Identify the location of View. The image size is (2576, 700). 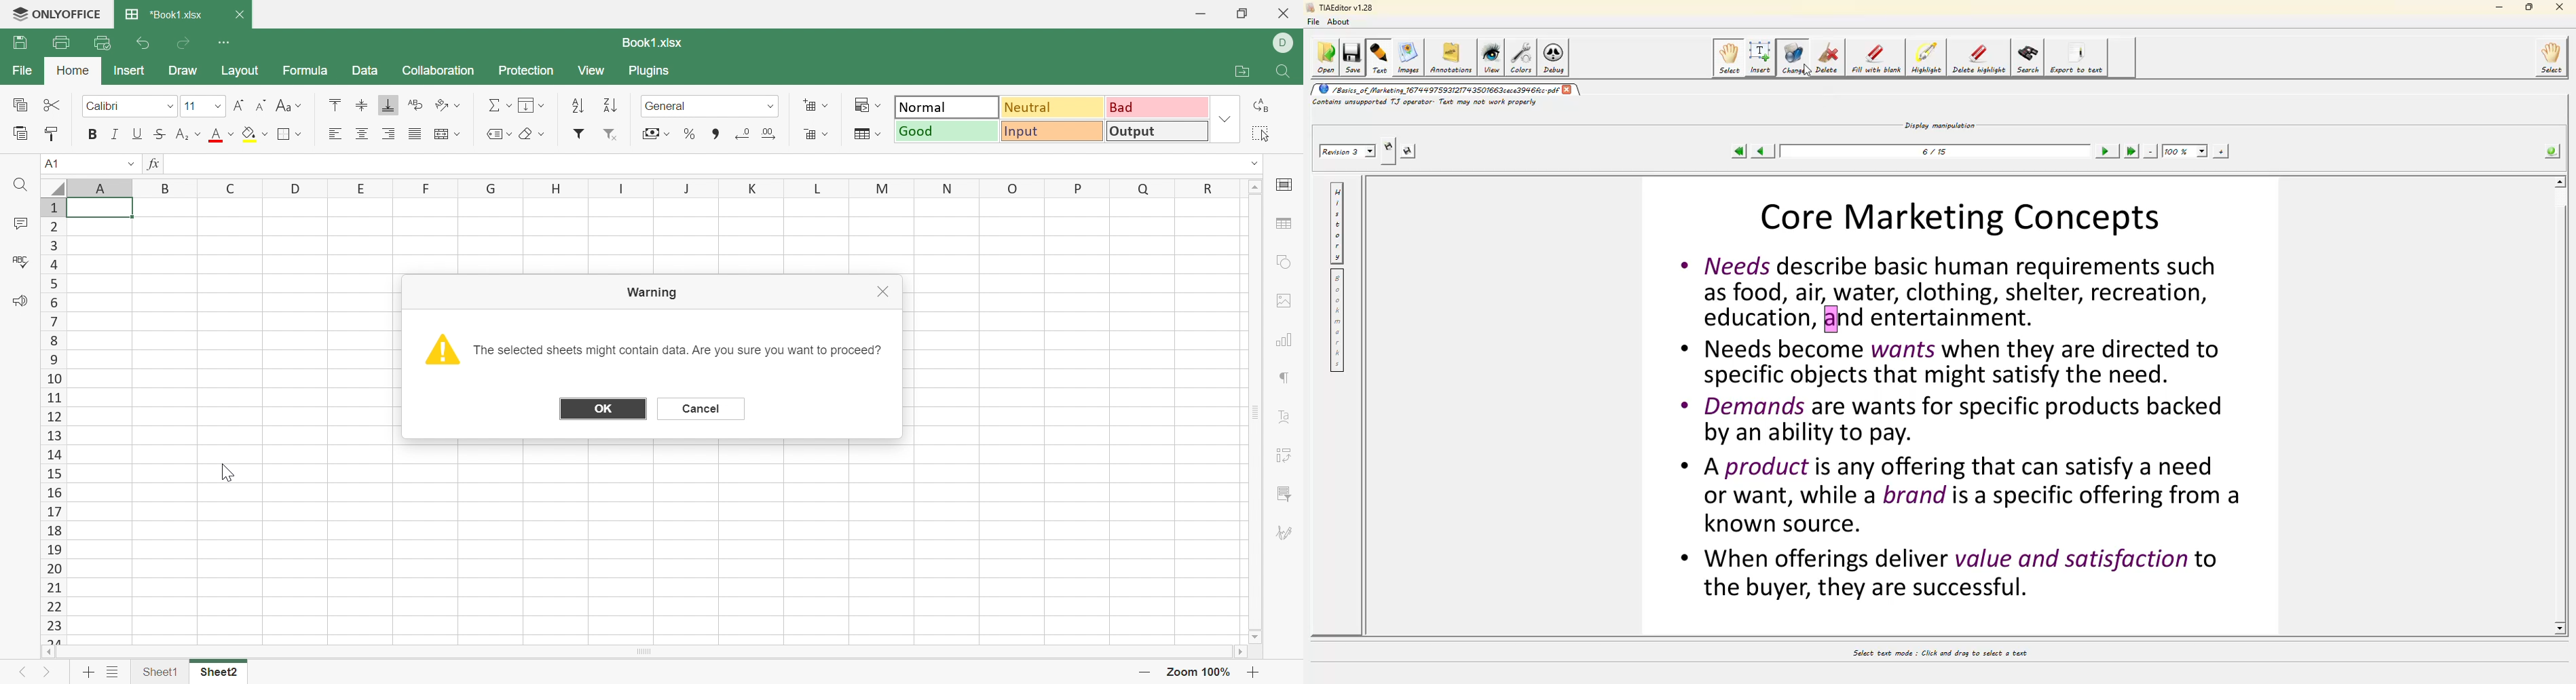
(593, 71).